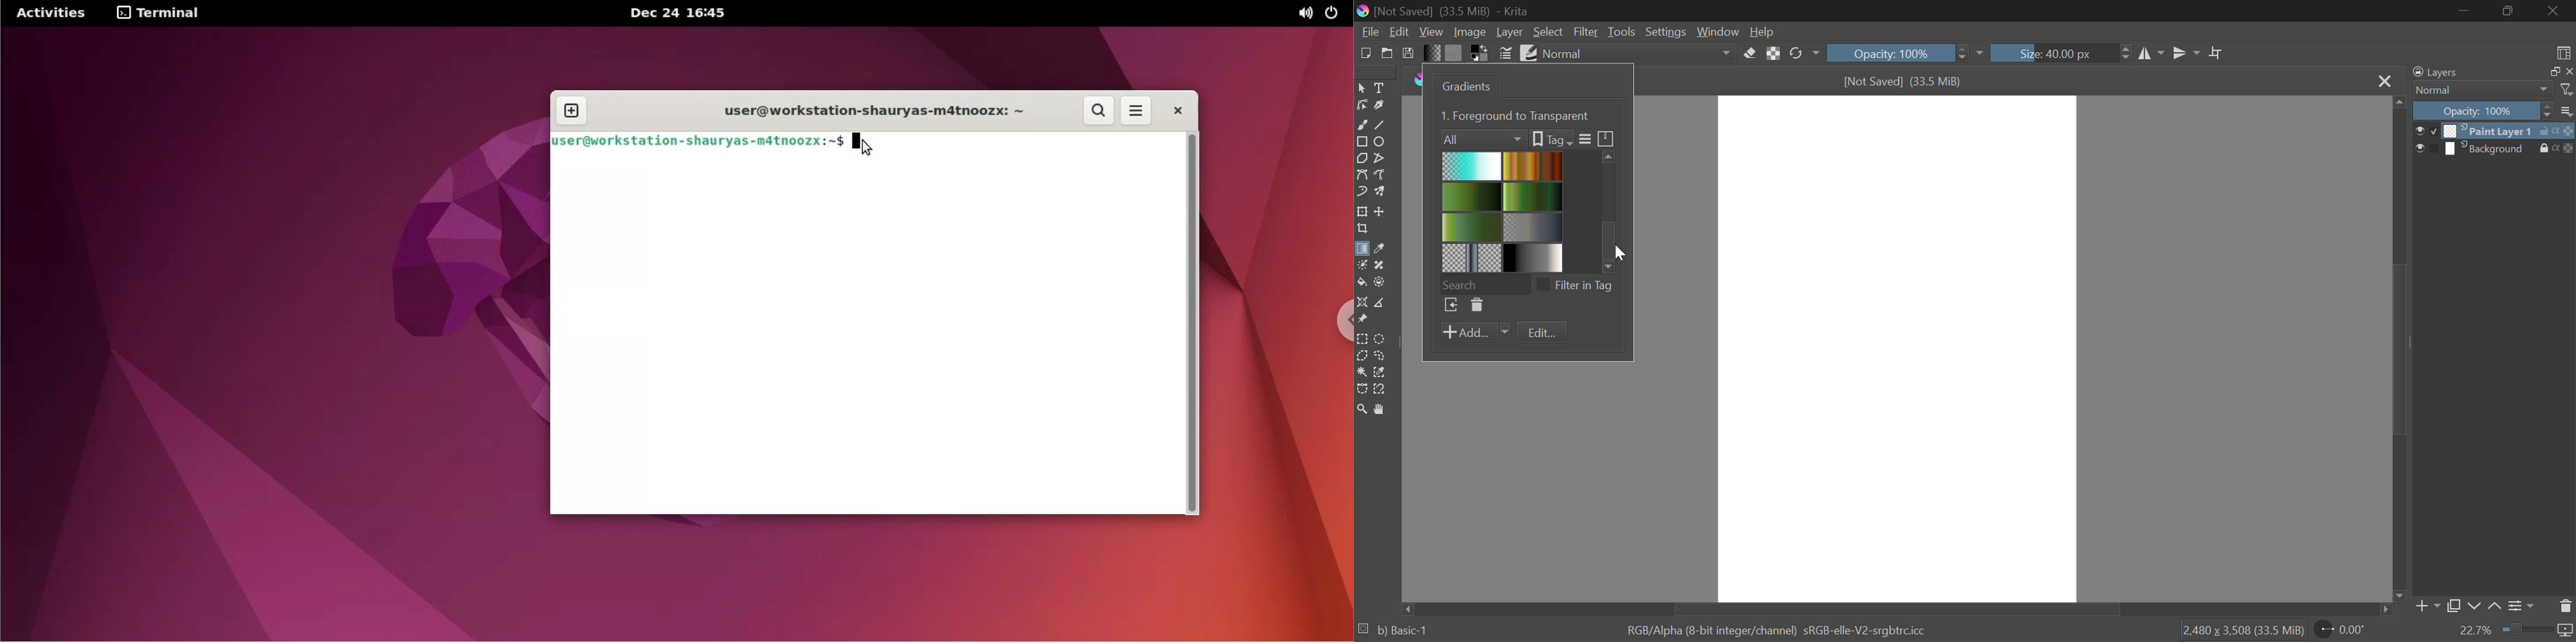  Describe the element at coordinates (1476, 306) in the screenshot. I see `Delete` at that location.